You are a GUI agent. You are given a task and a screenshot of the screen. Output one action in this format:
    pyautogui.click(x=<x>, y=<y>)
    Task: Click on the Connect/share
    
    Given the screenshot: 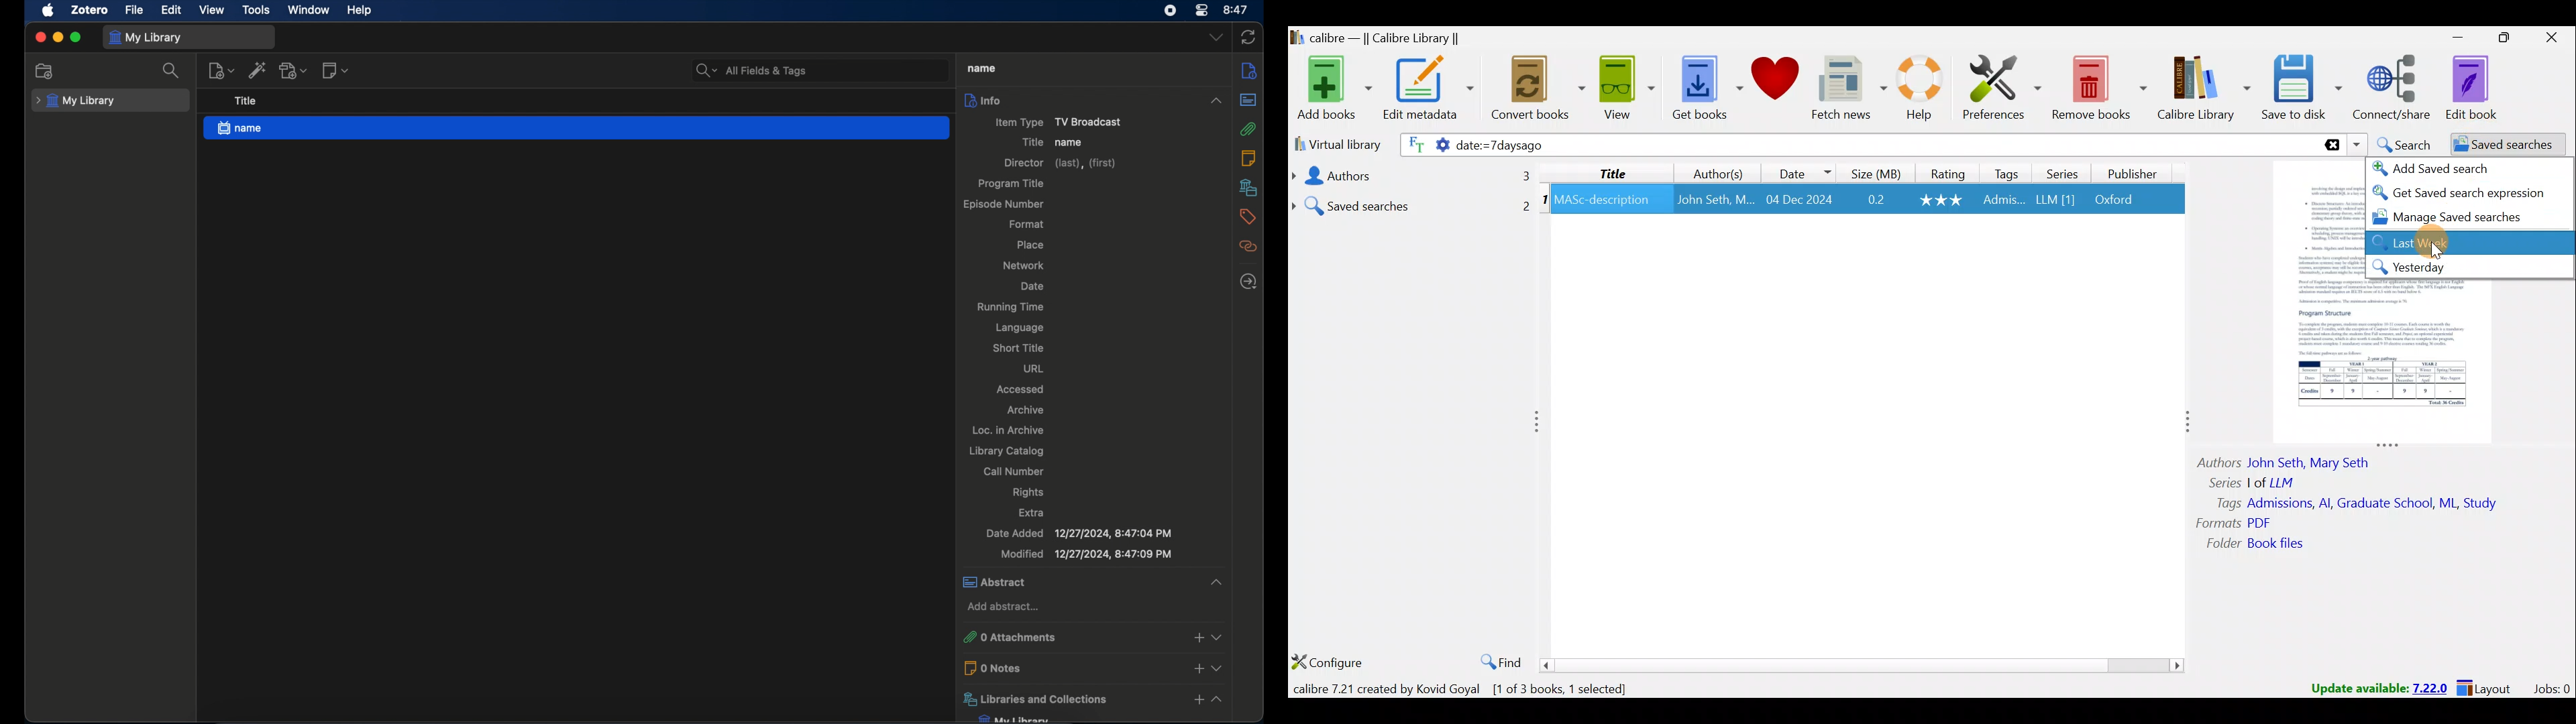 What is the action you would take?
    pyautogui.click(x=2395, y=88)
    